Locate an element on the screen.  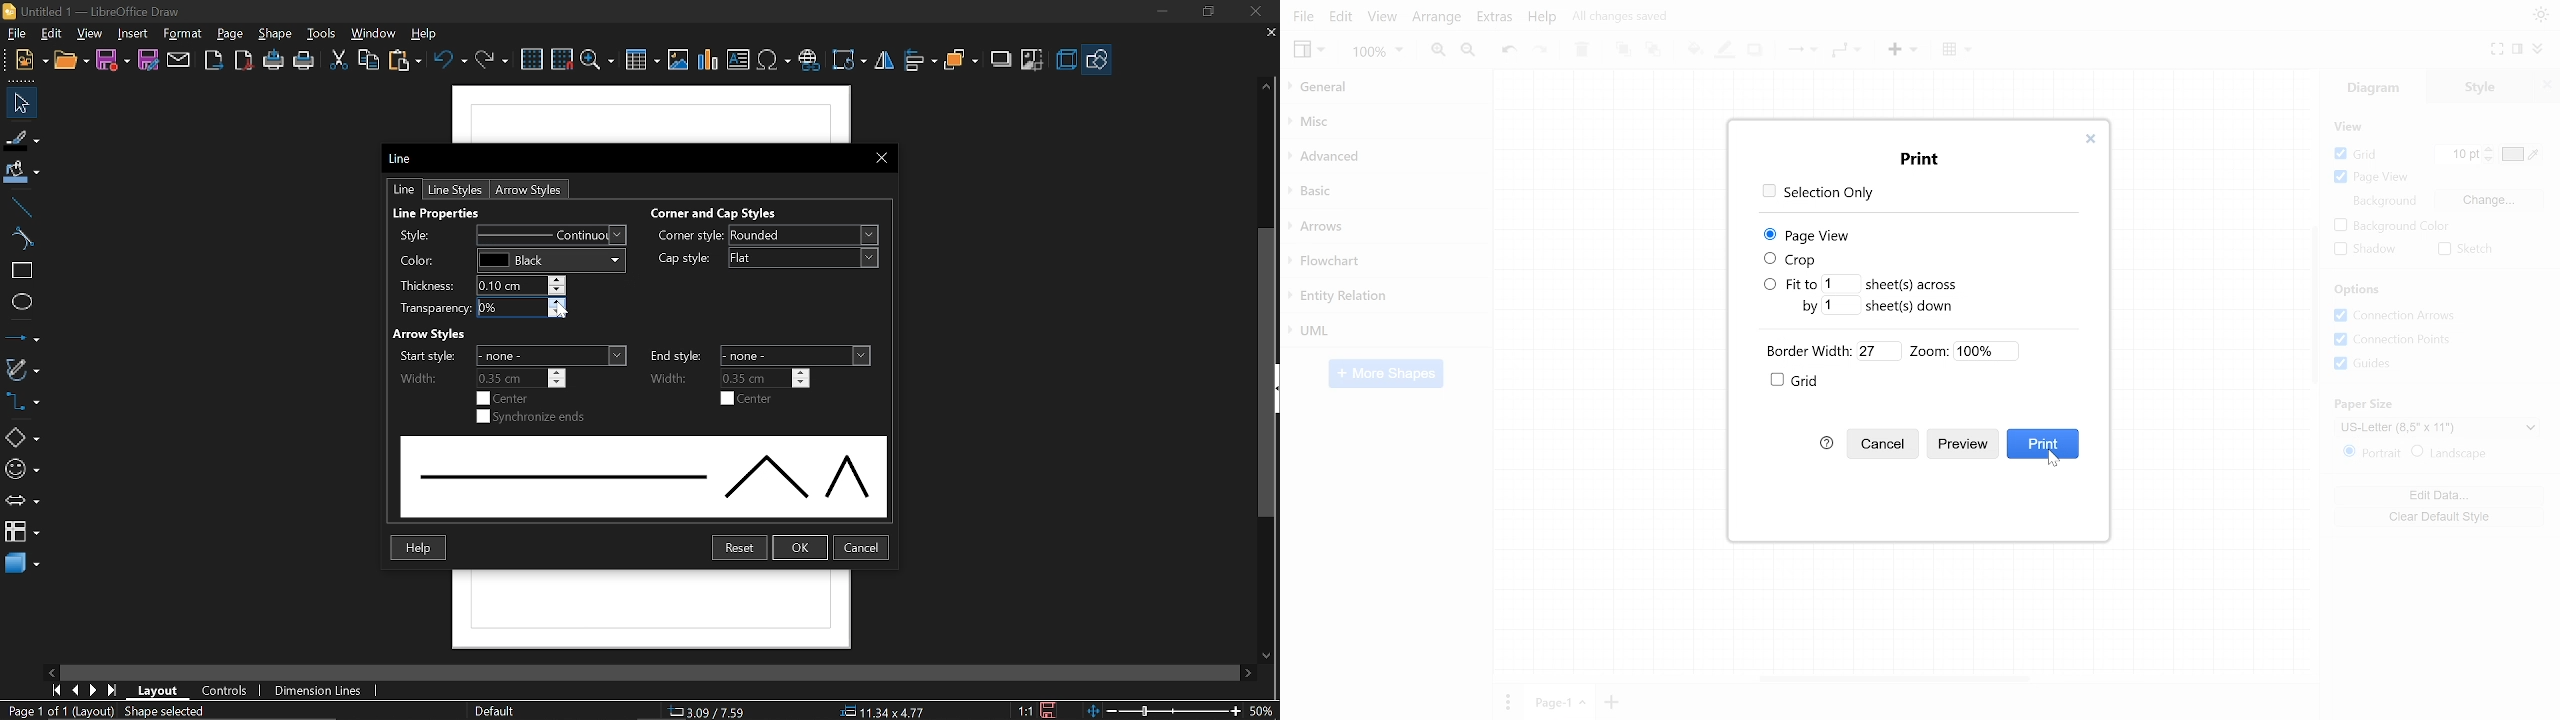
Insert table is located at coordinates (642, 60).